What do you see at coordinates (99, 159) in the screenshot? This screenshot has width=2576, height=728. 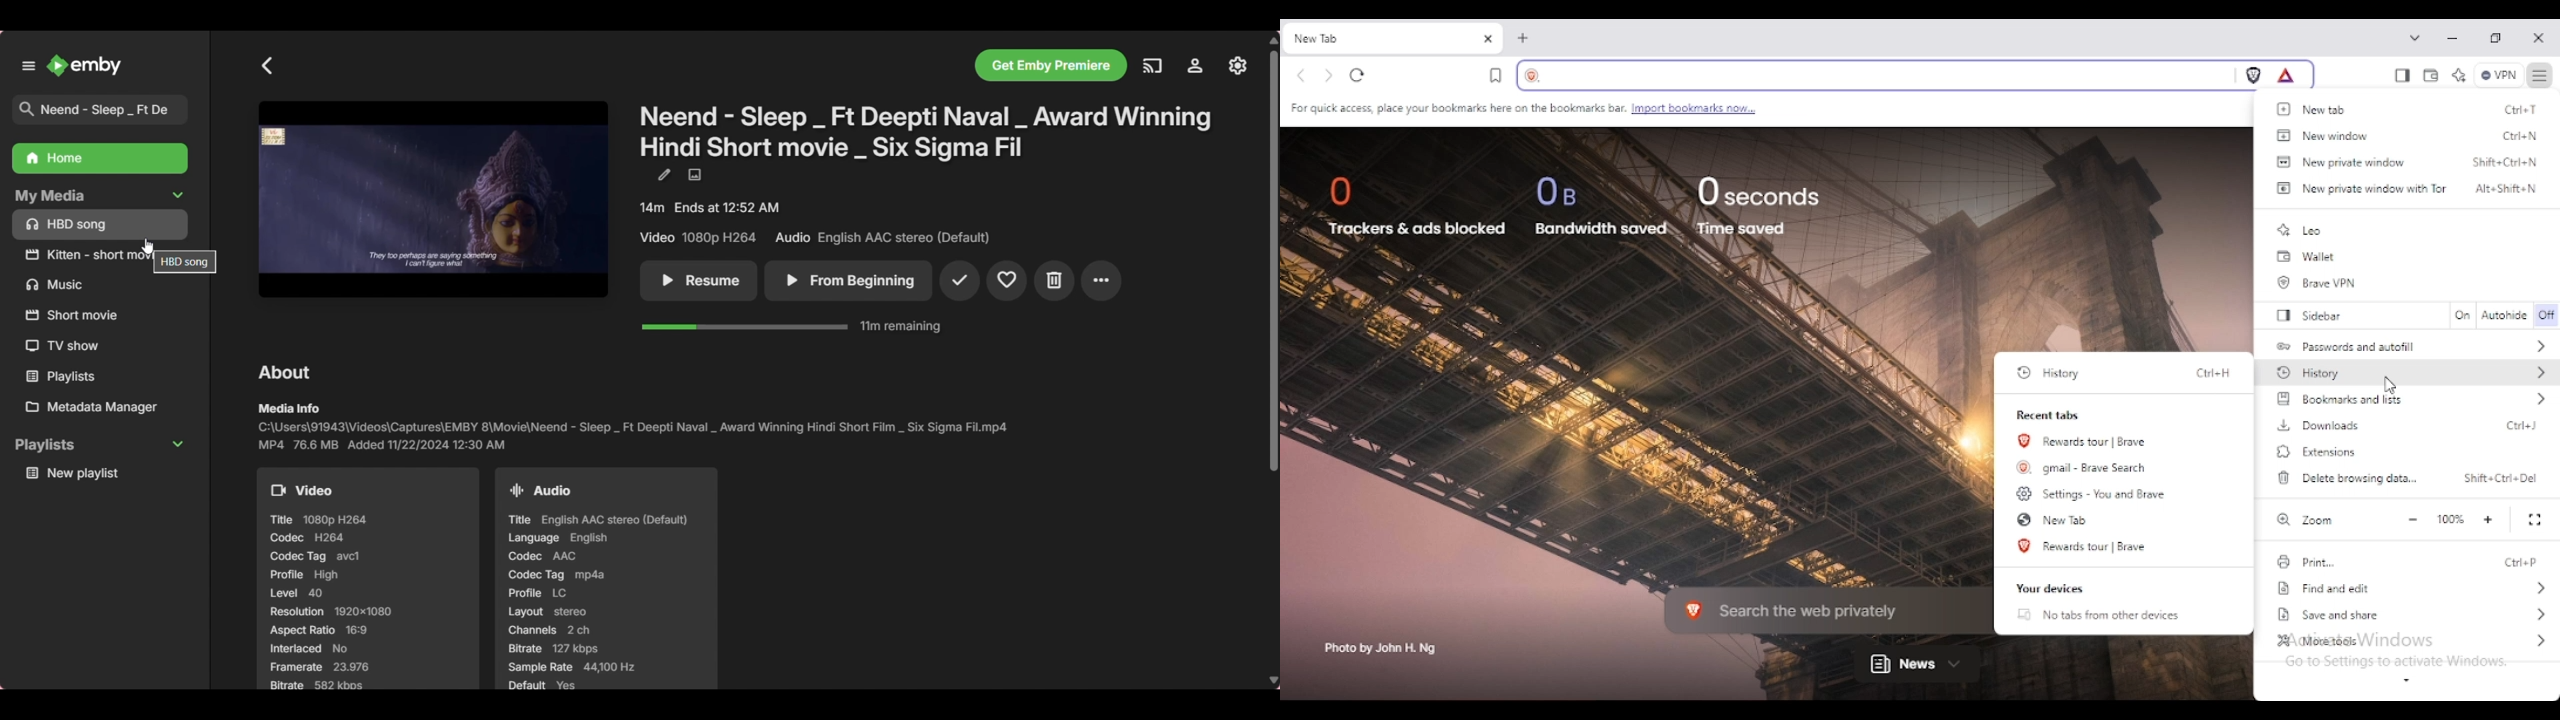 I see `Home folder, current selection, highlighted` at bounding box center [99, 159].